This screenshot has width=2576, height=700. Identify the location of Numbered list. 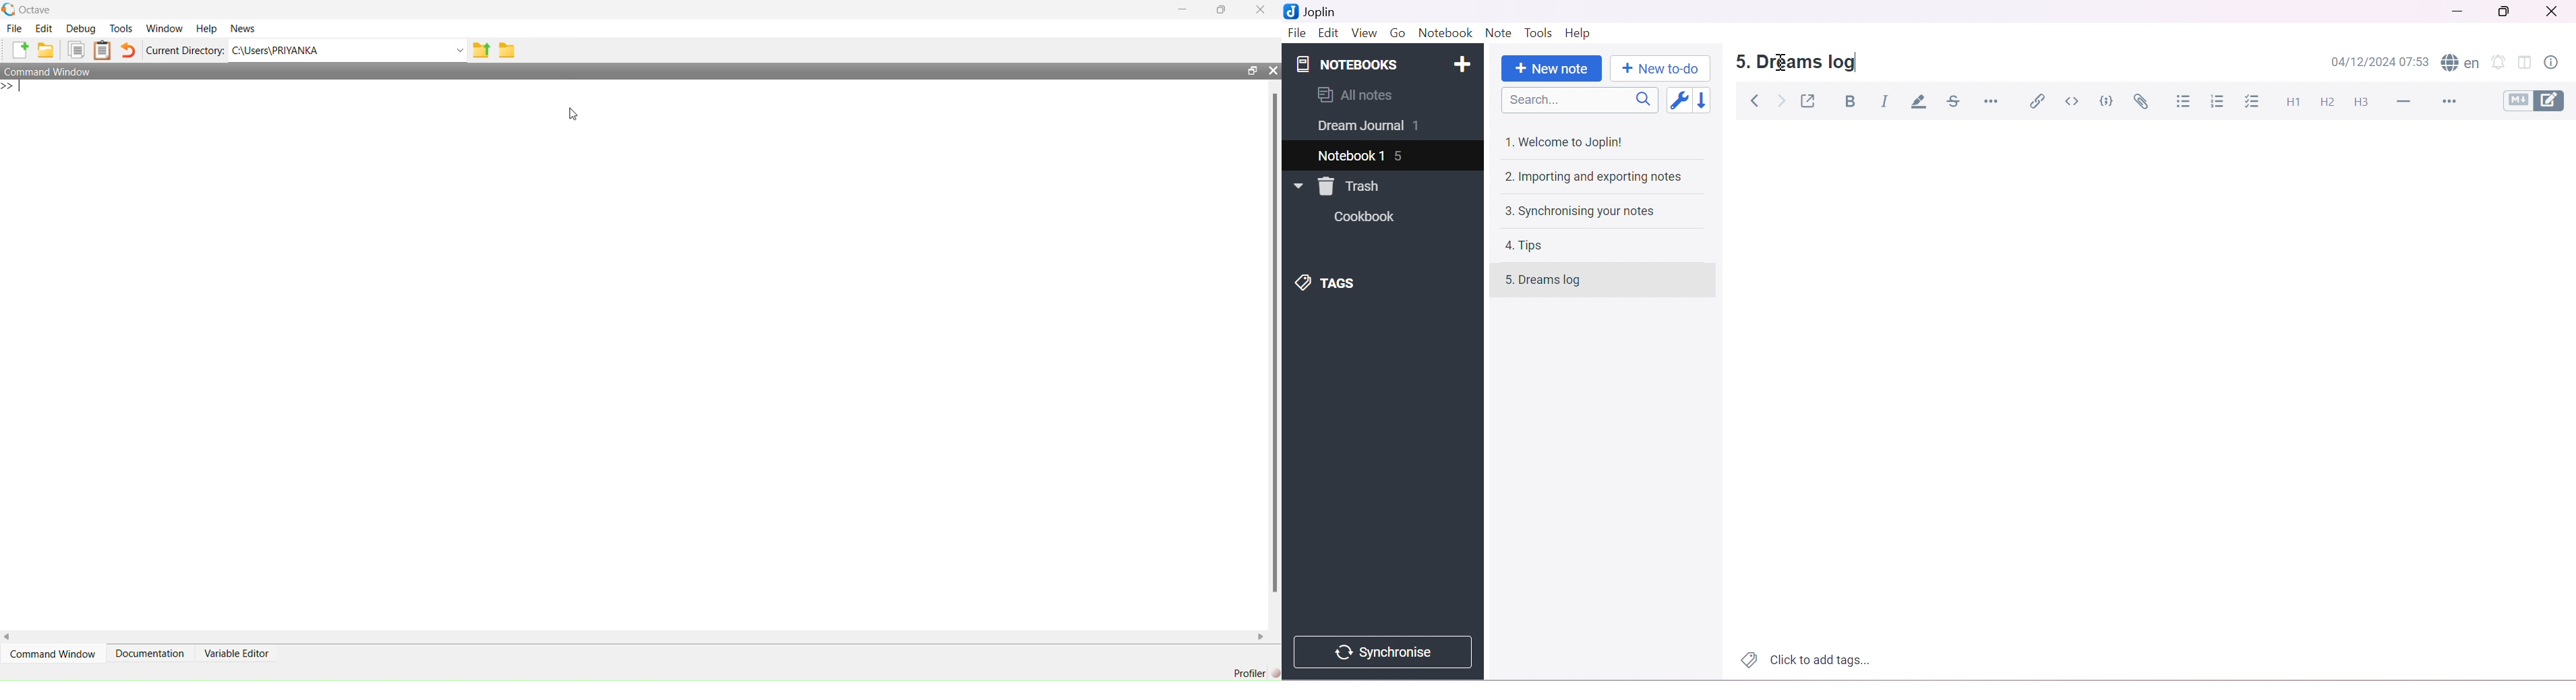
(2218, 102).